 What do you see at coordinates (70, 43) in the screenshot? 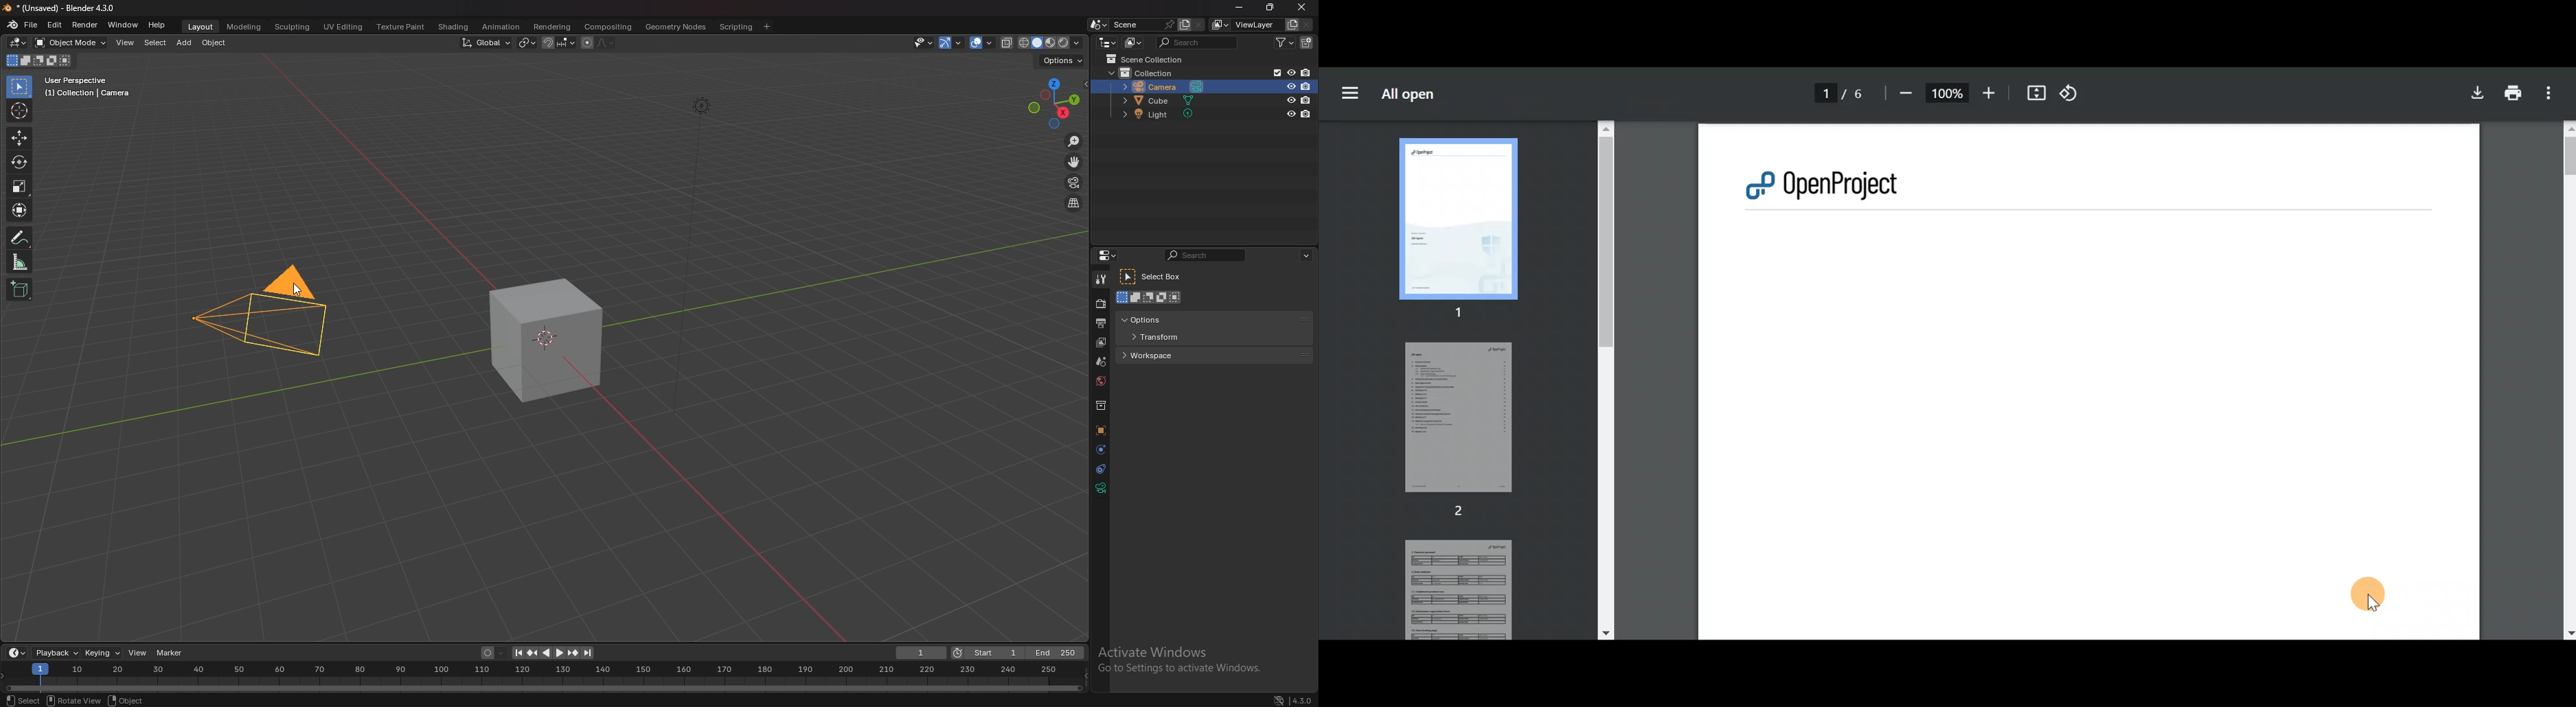
I see `object mode` at bounding box center [70, 43].